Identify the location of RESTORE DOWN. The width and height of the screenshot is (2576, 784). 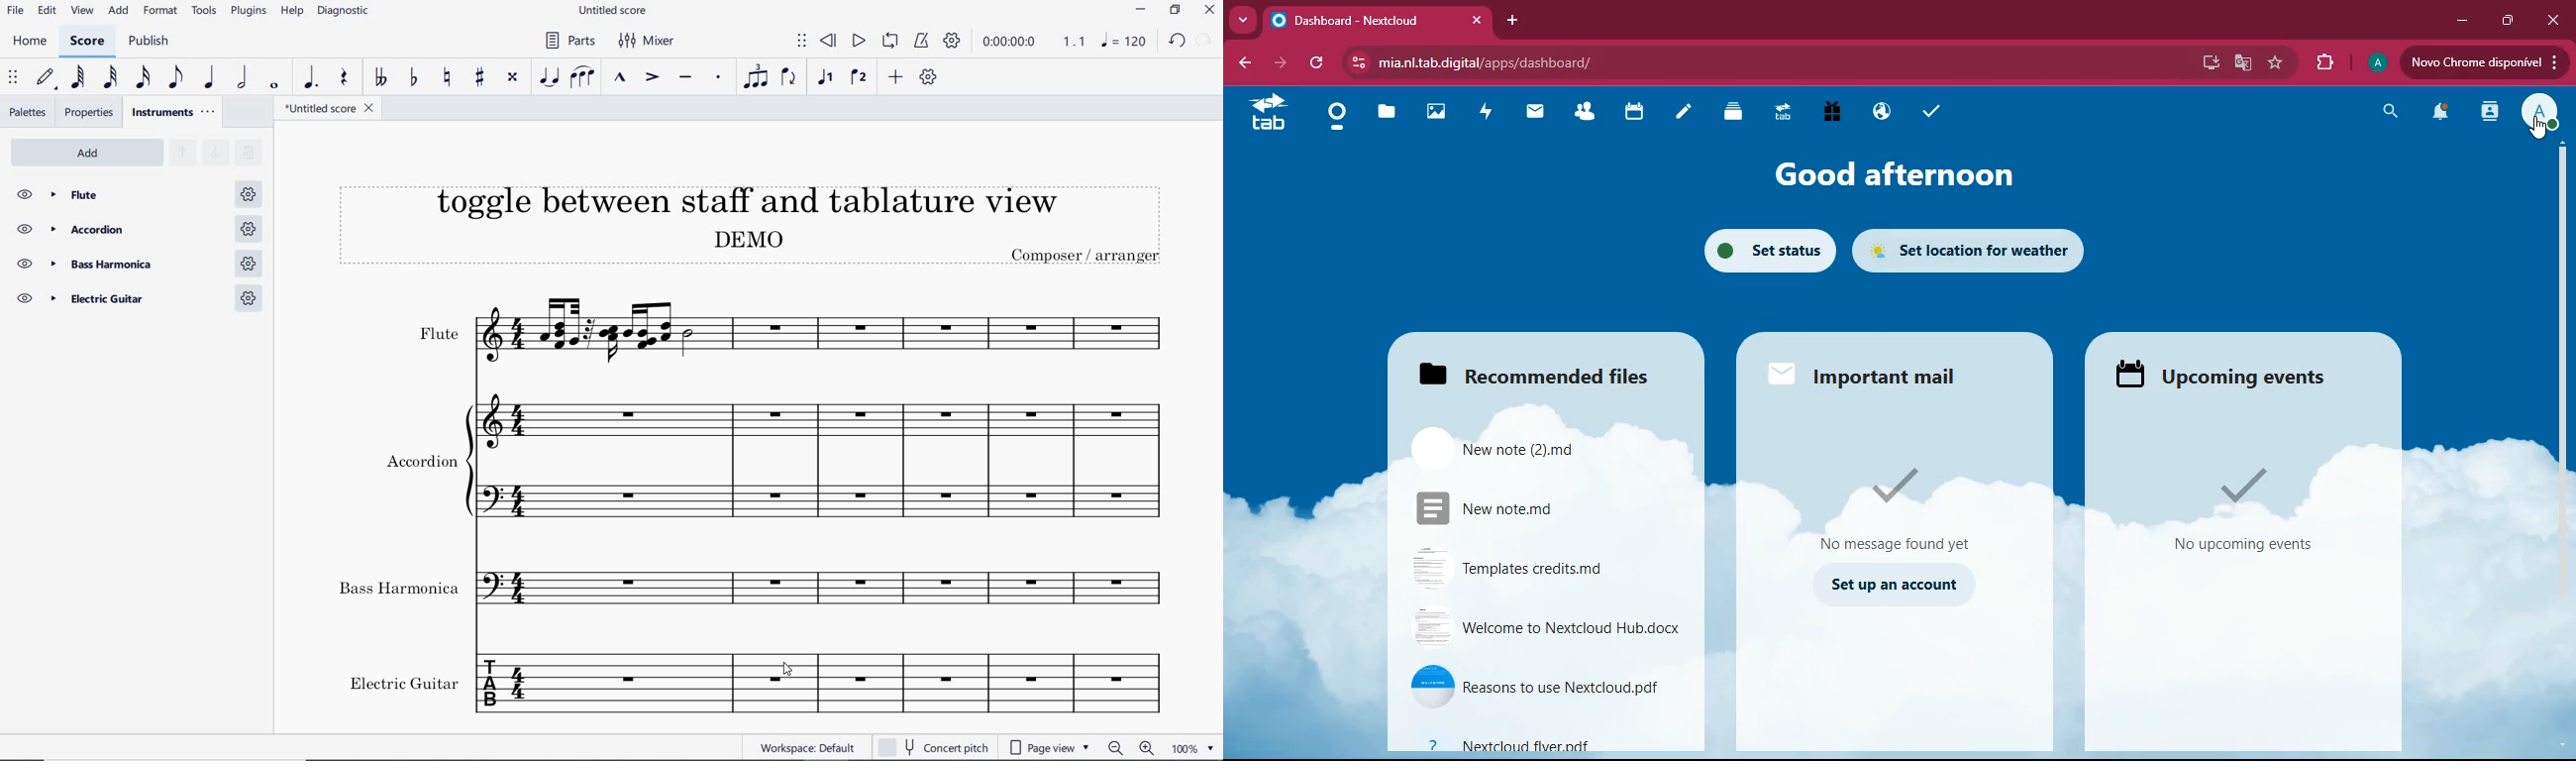
(1174, 11).